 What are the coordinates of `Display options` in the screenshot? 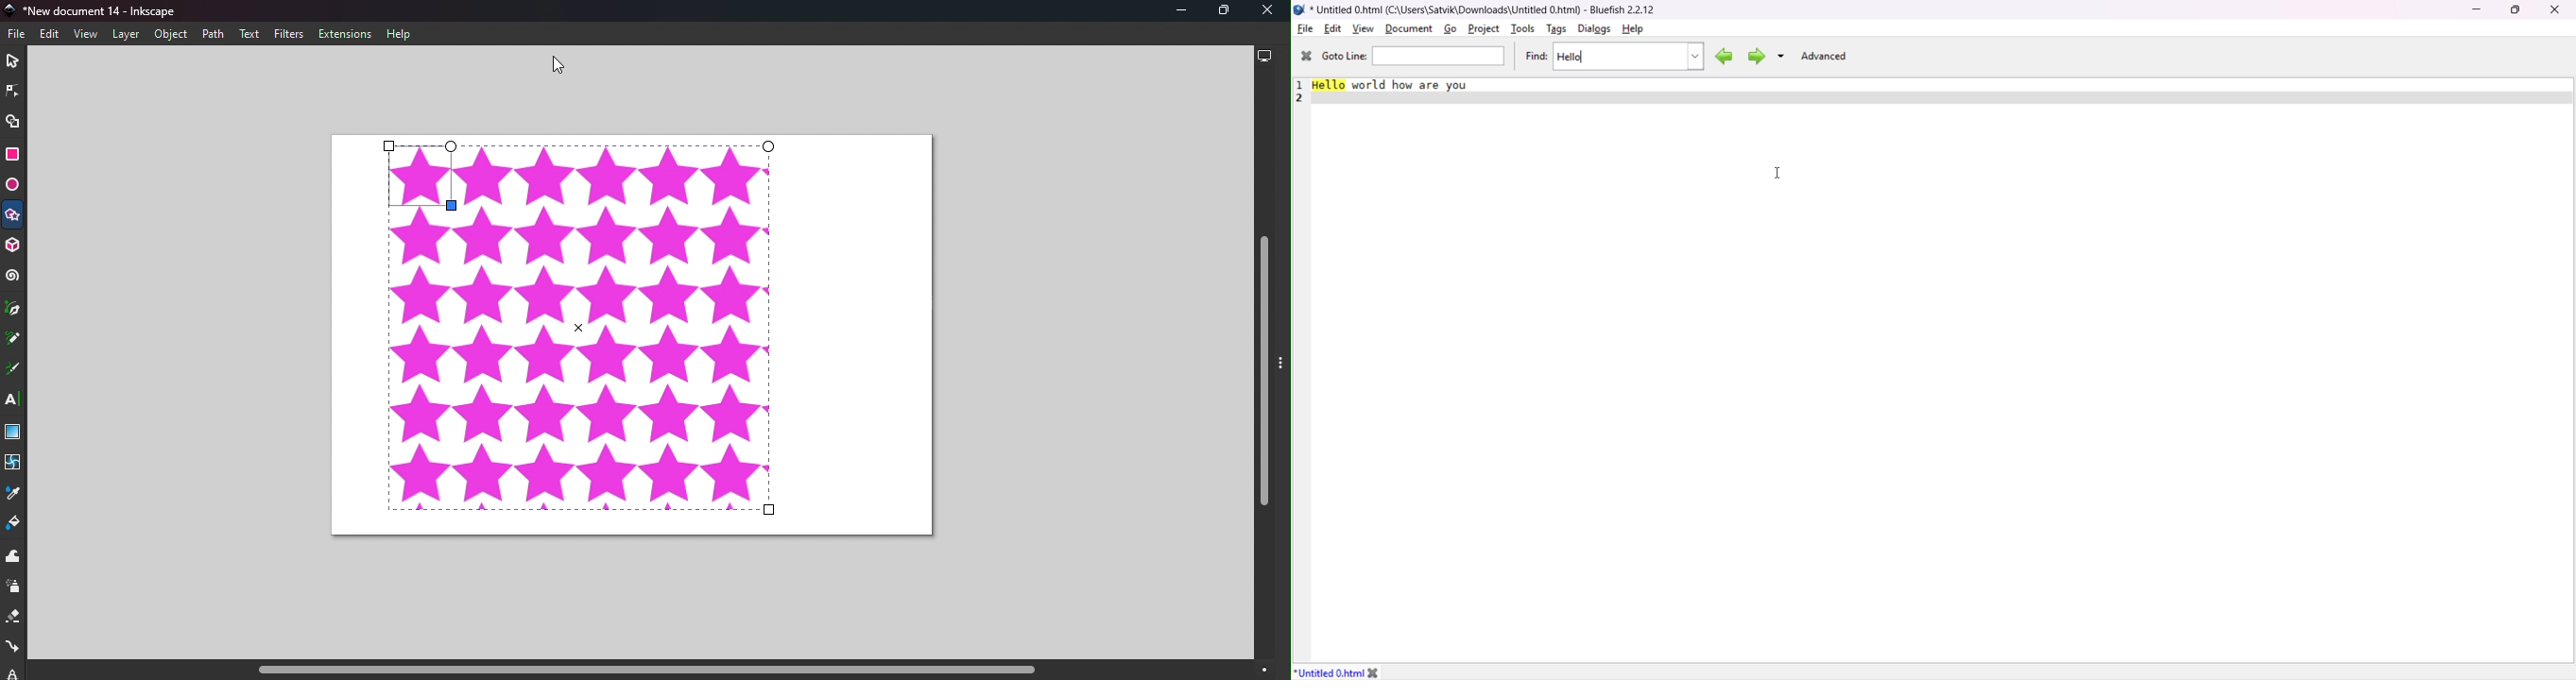 It's located at (1264, 59).